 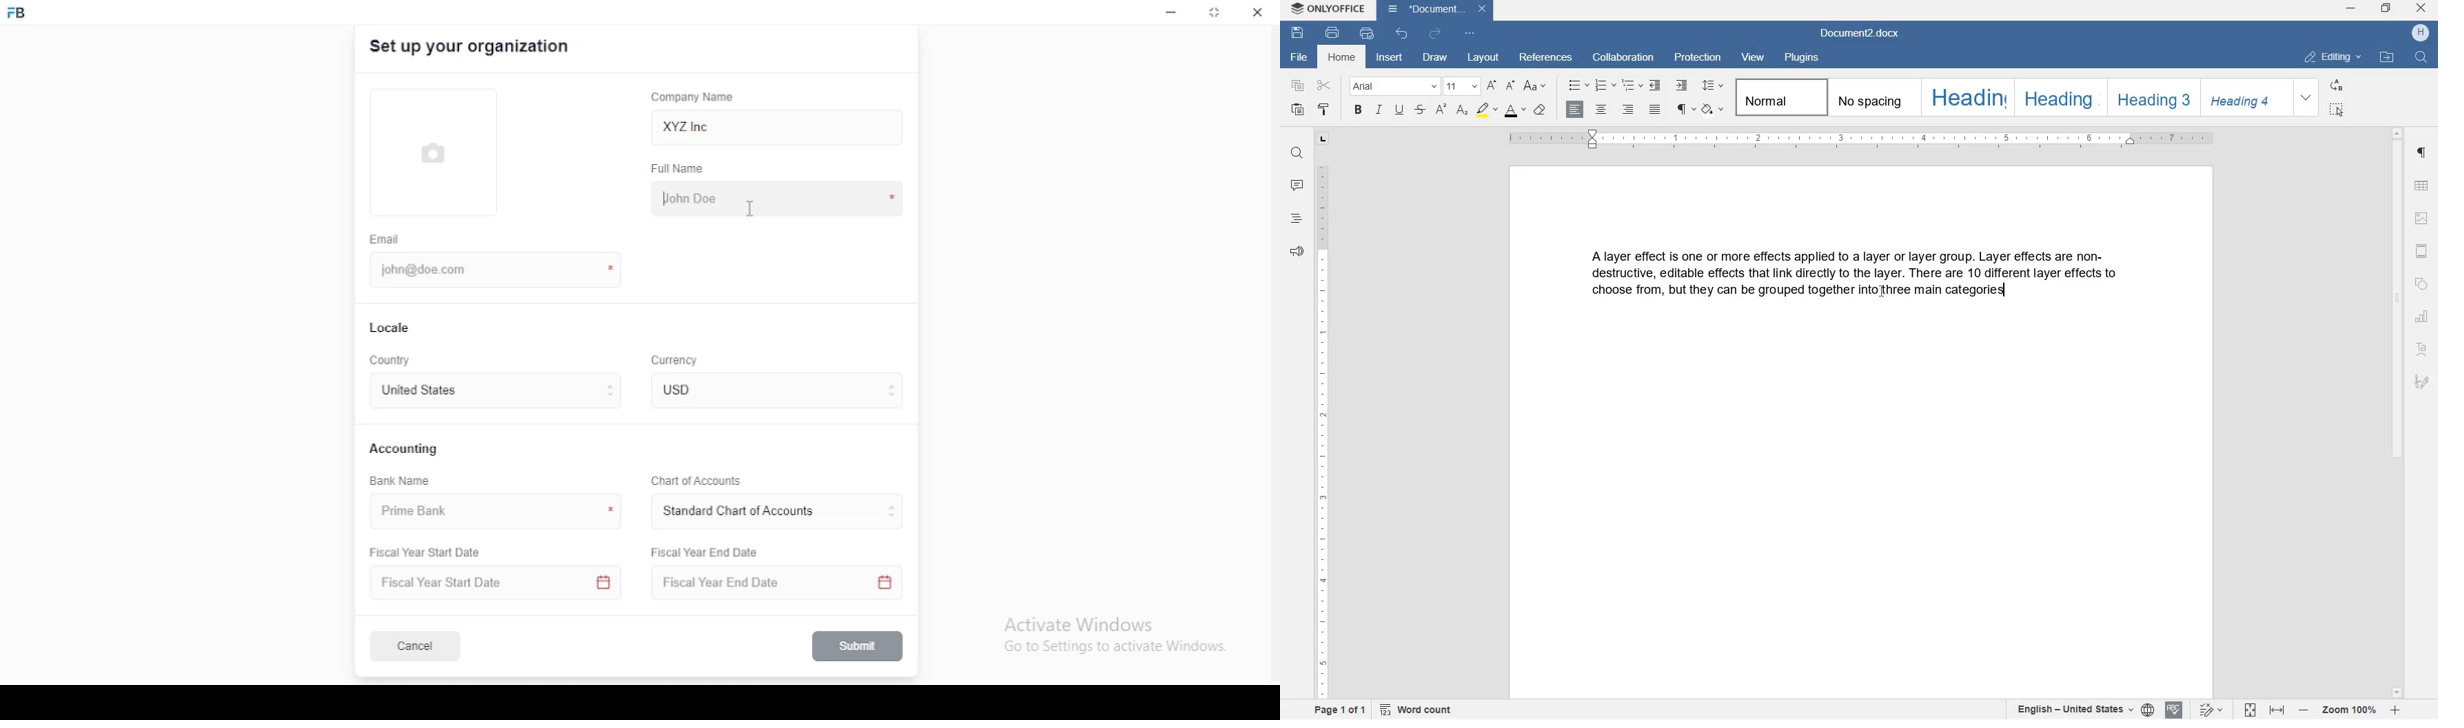 What do you see at coordinates (2336, 58) in the screenshot?
I see `editing` at bounding box center [2336, 58].